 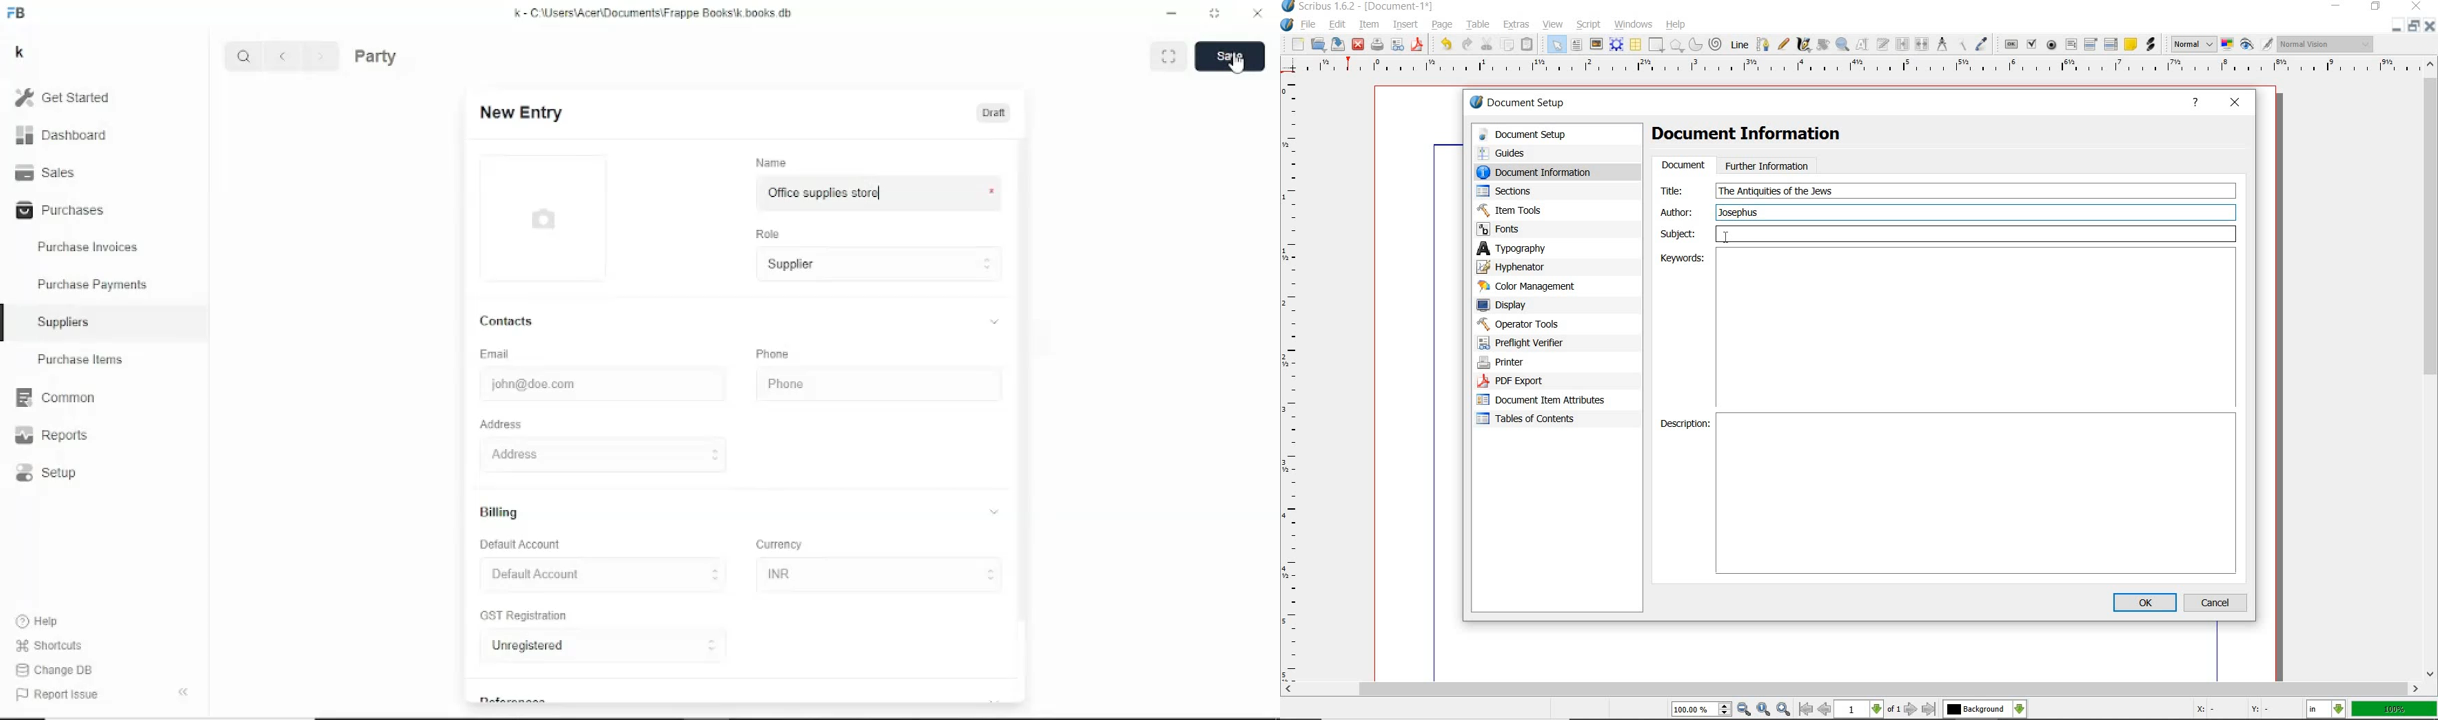 I want to click on Default account, so click(x=603, y=575).